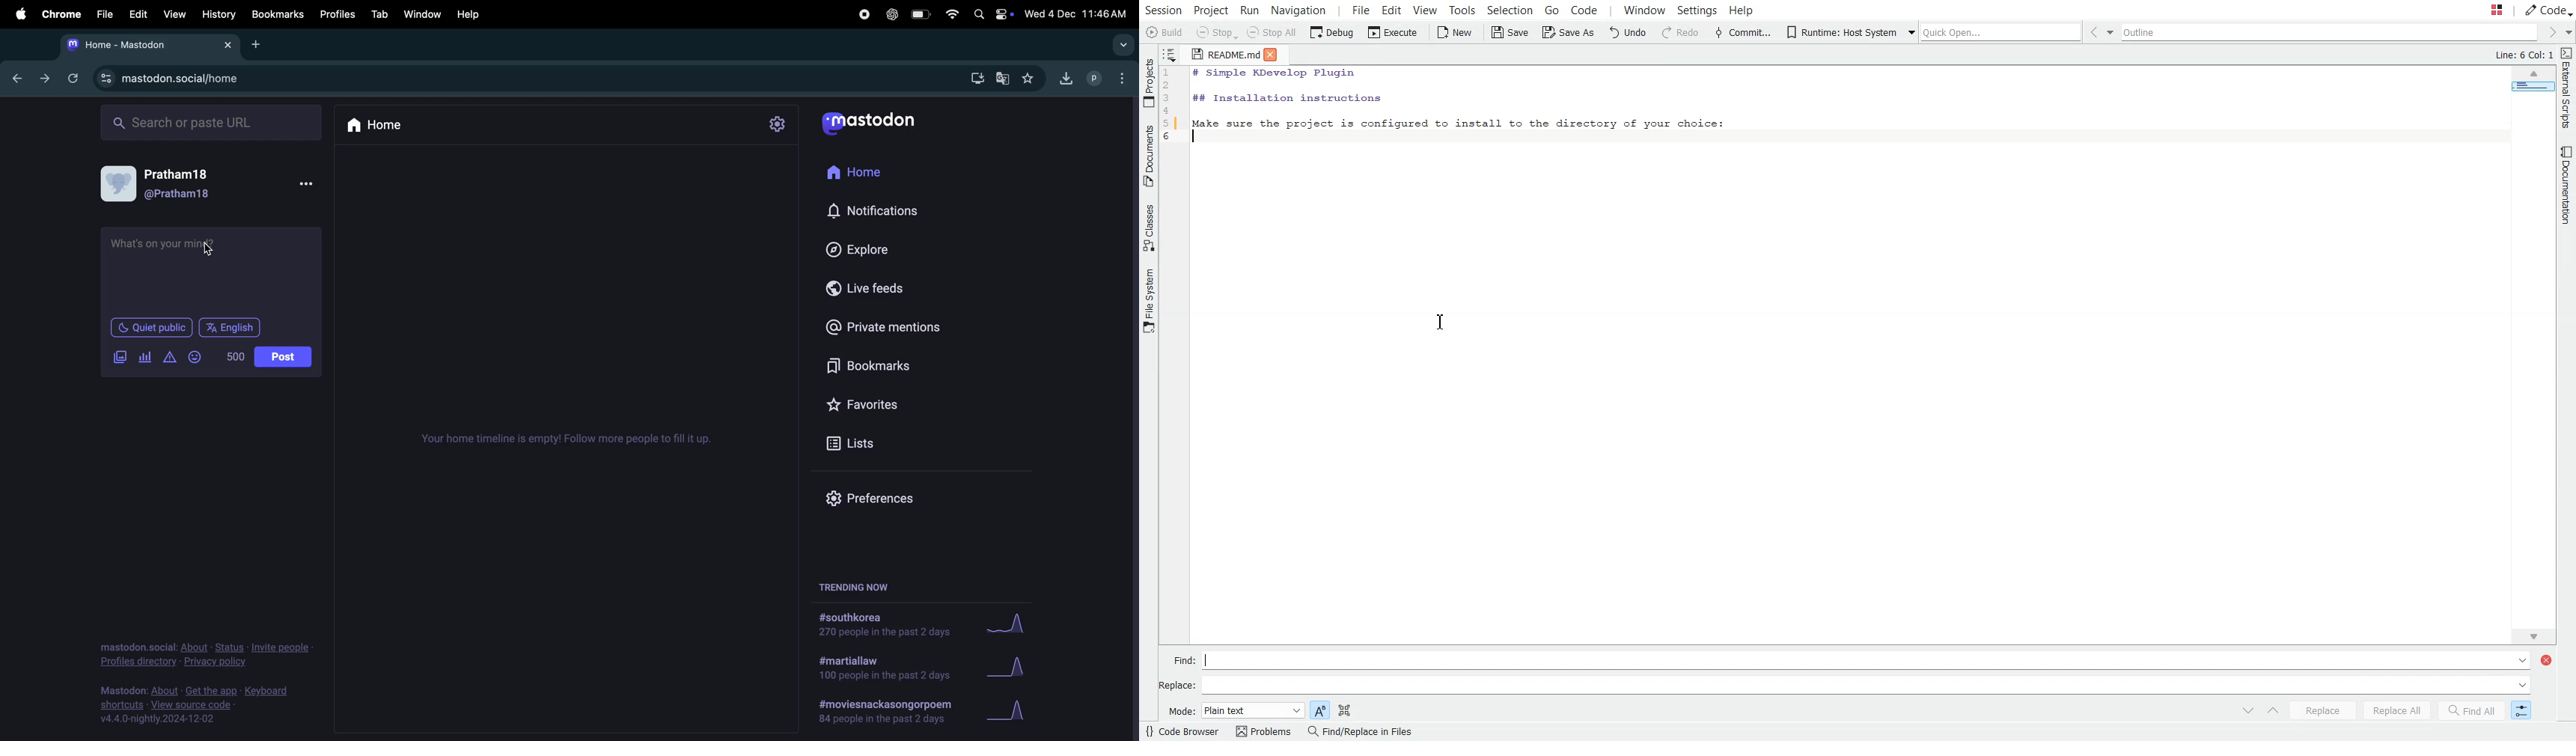 The width and height of the screenshot is (2576, 756). Describe the element at coordinates (234, 356) in the screenshot. I see `No of words` at that location.